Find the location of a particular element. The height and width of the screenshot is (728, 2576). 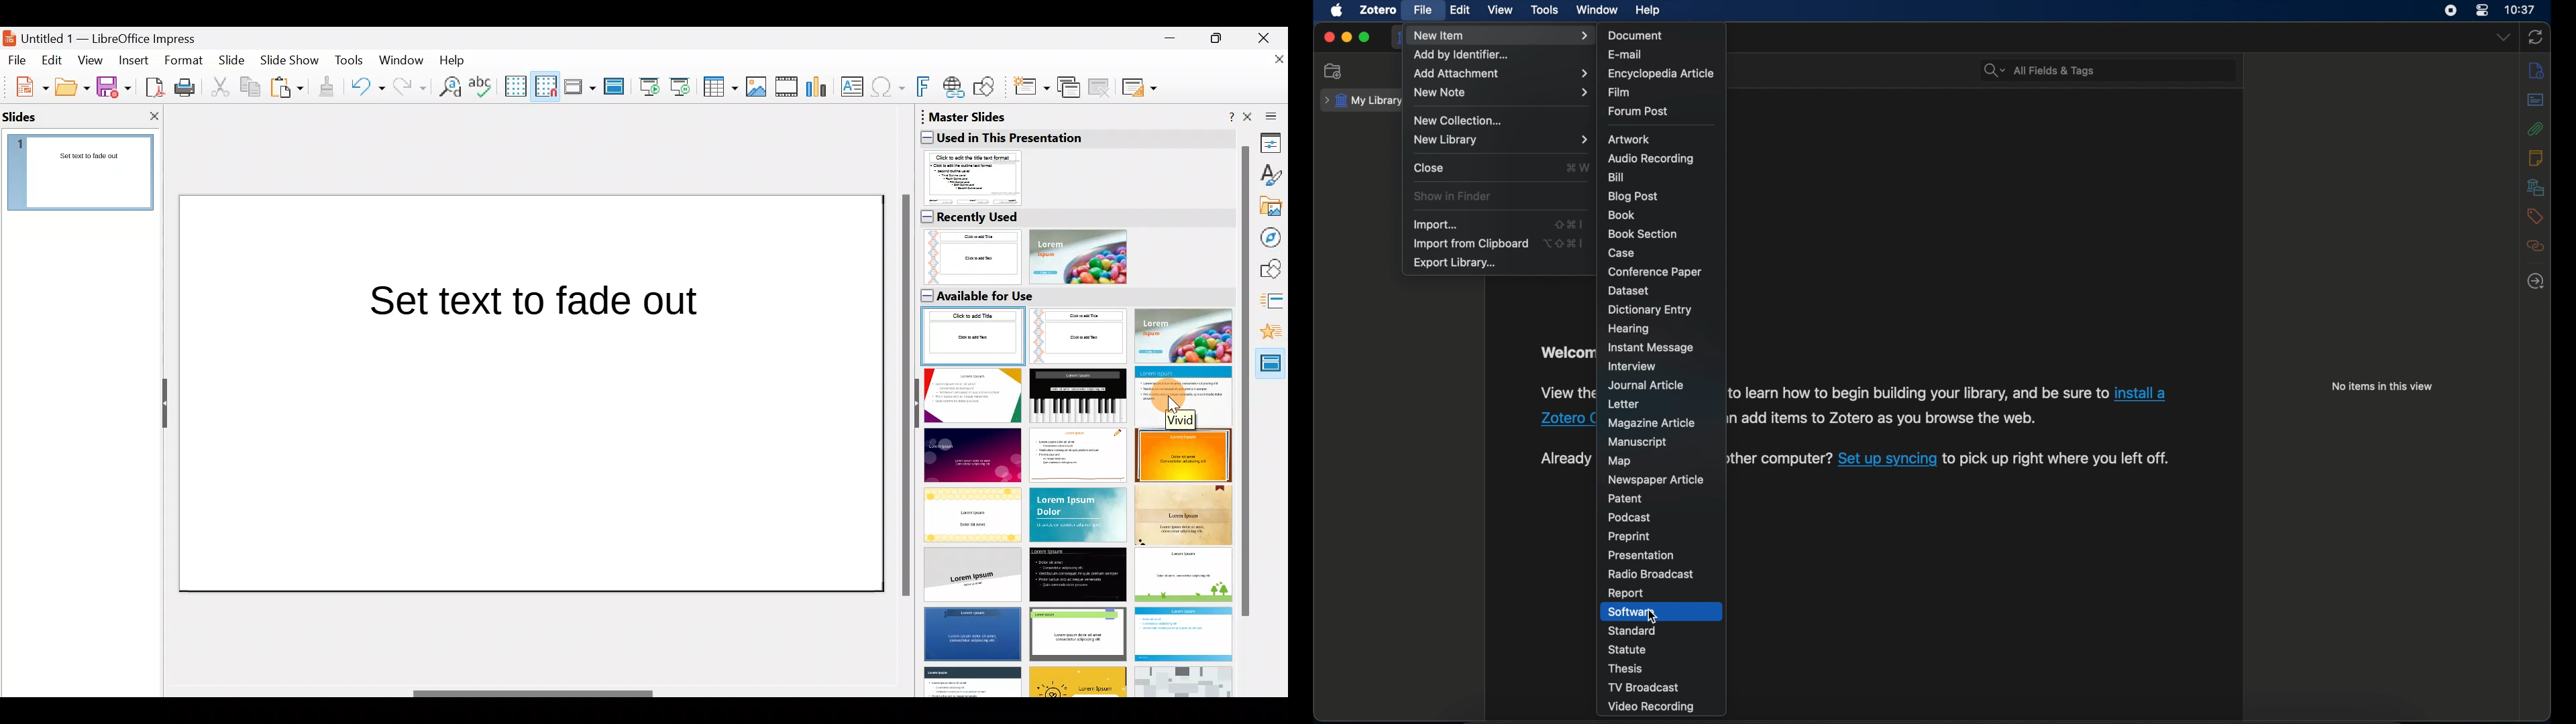

10.37 is located at coordinates (2520, 11).